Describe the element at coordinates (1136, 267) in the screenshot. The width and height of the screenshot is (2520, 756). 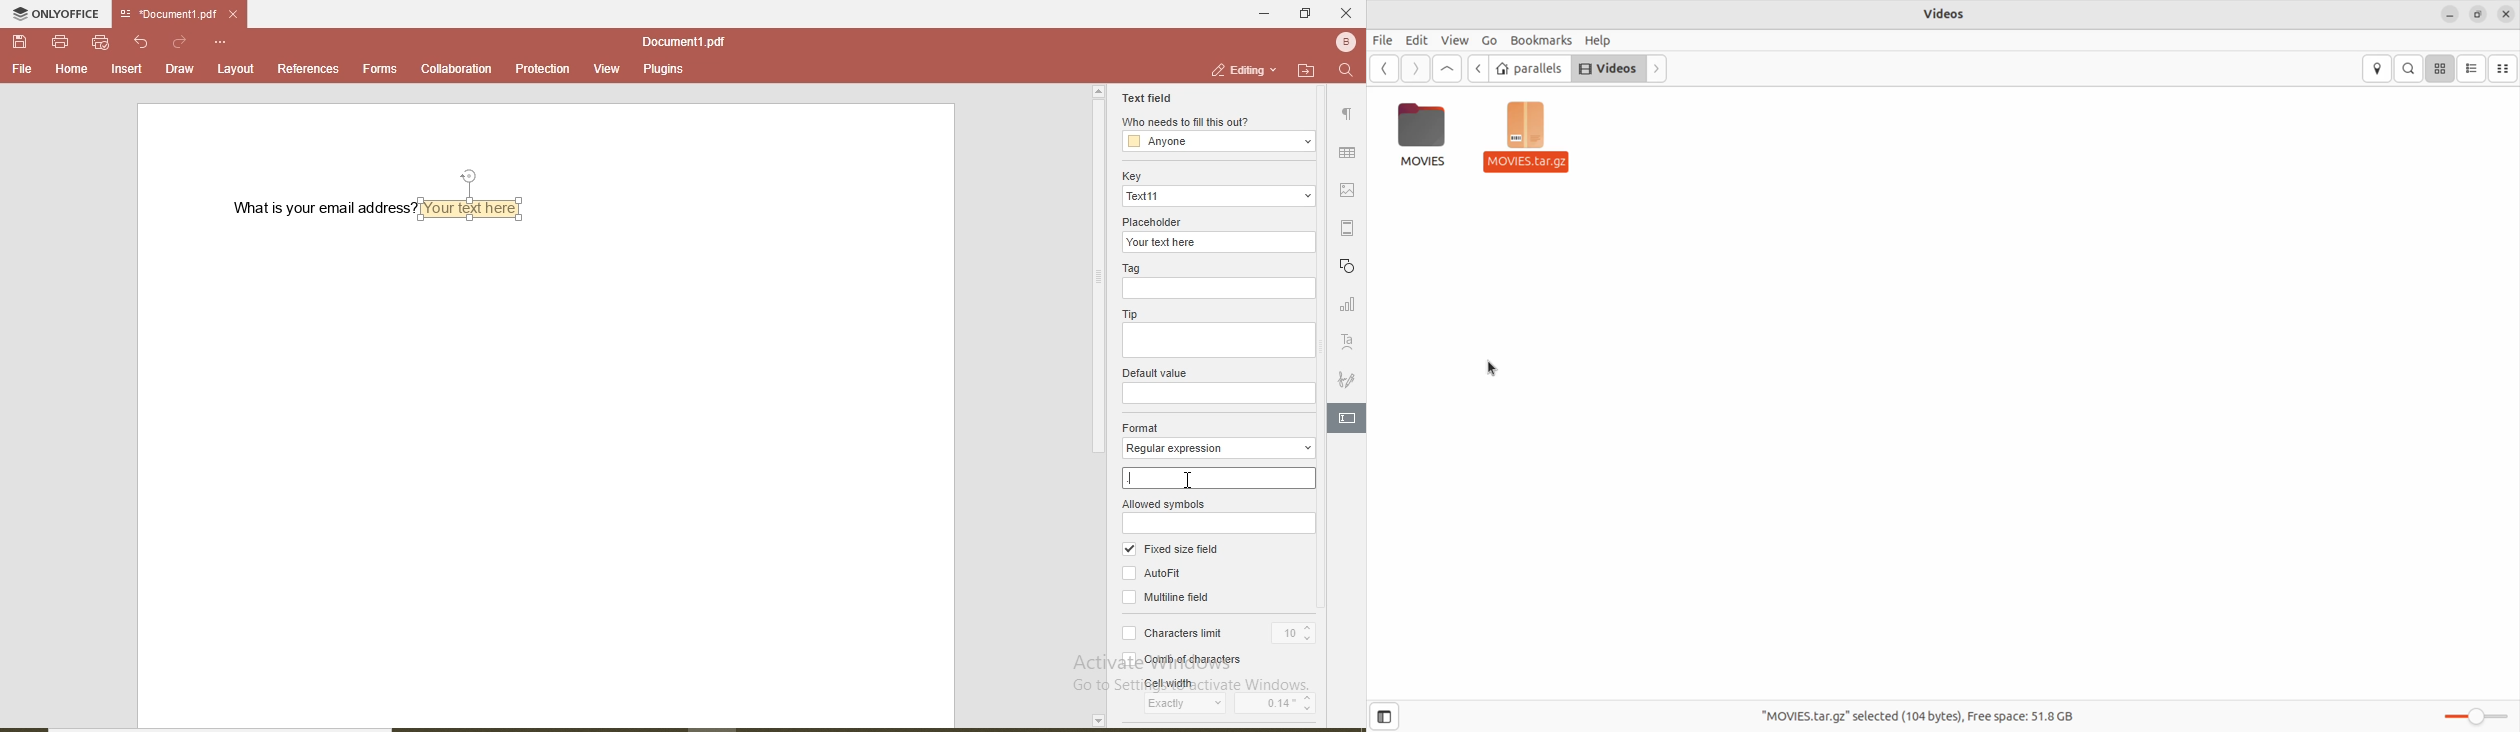
I see `Tag` at that location.